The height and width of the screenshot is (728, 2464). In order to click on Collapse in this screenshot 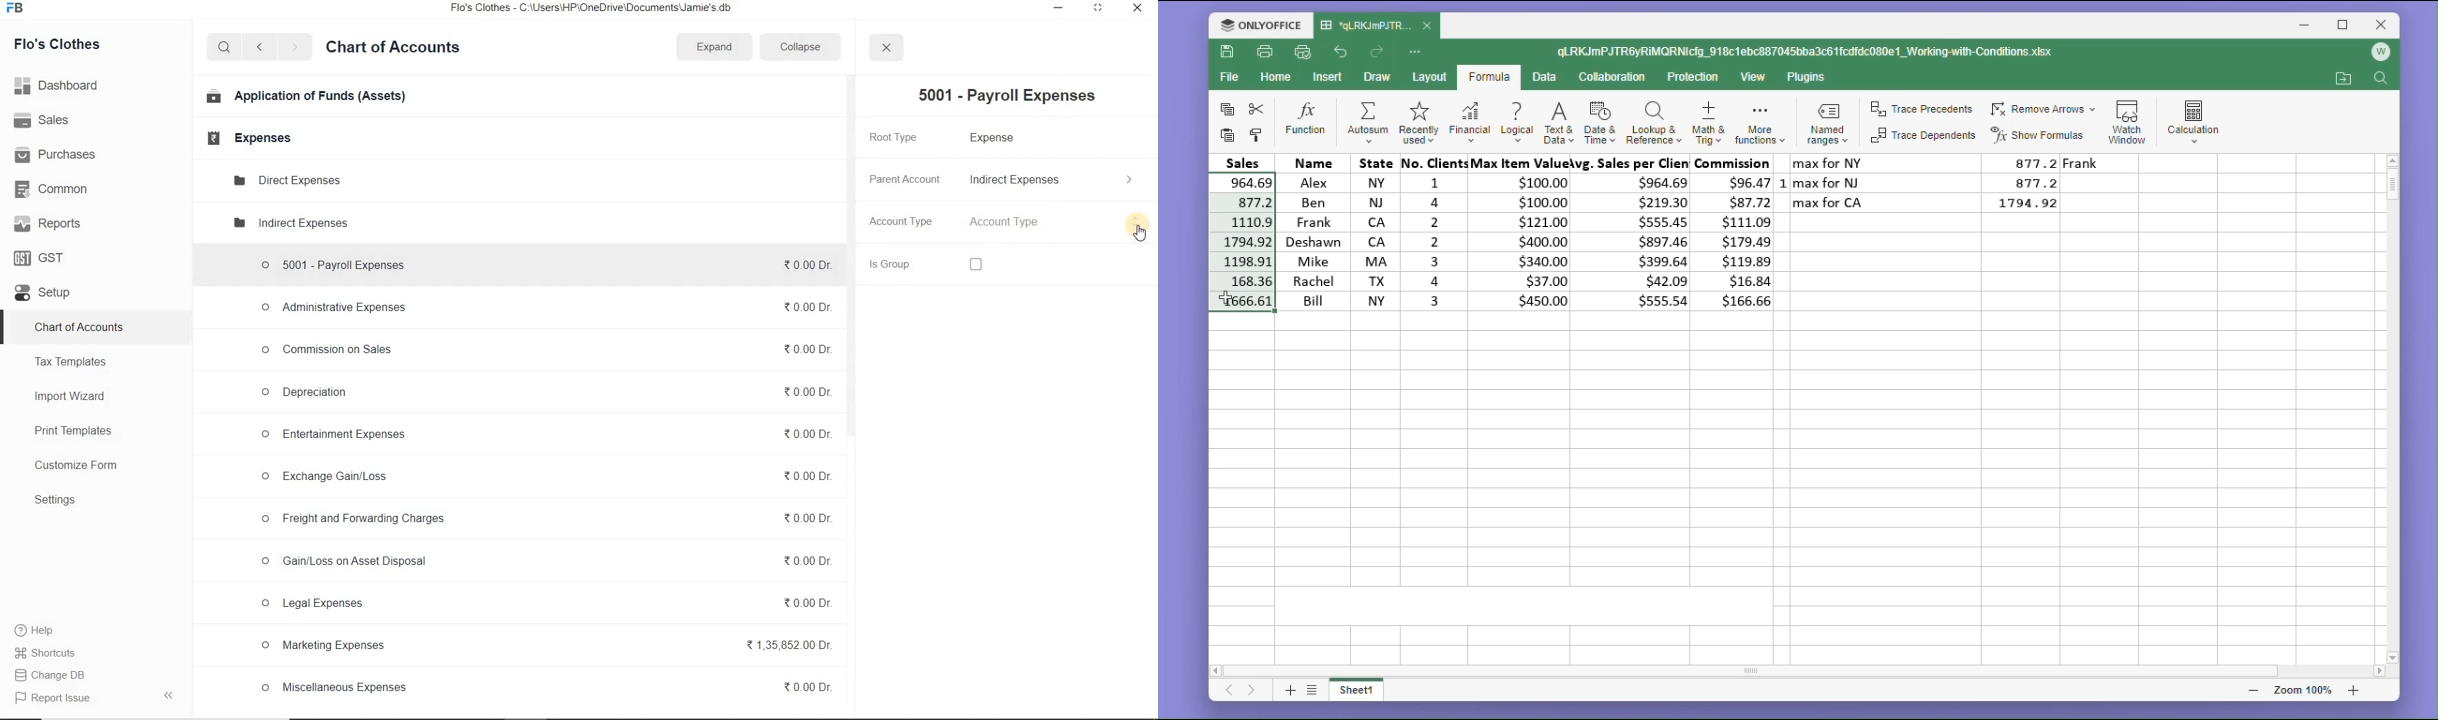, I will do `click(800, 46)`.